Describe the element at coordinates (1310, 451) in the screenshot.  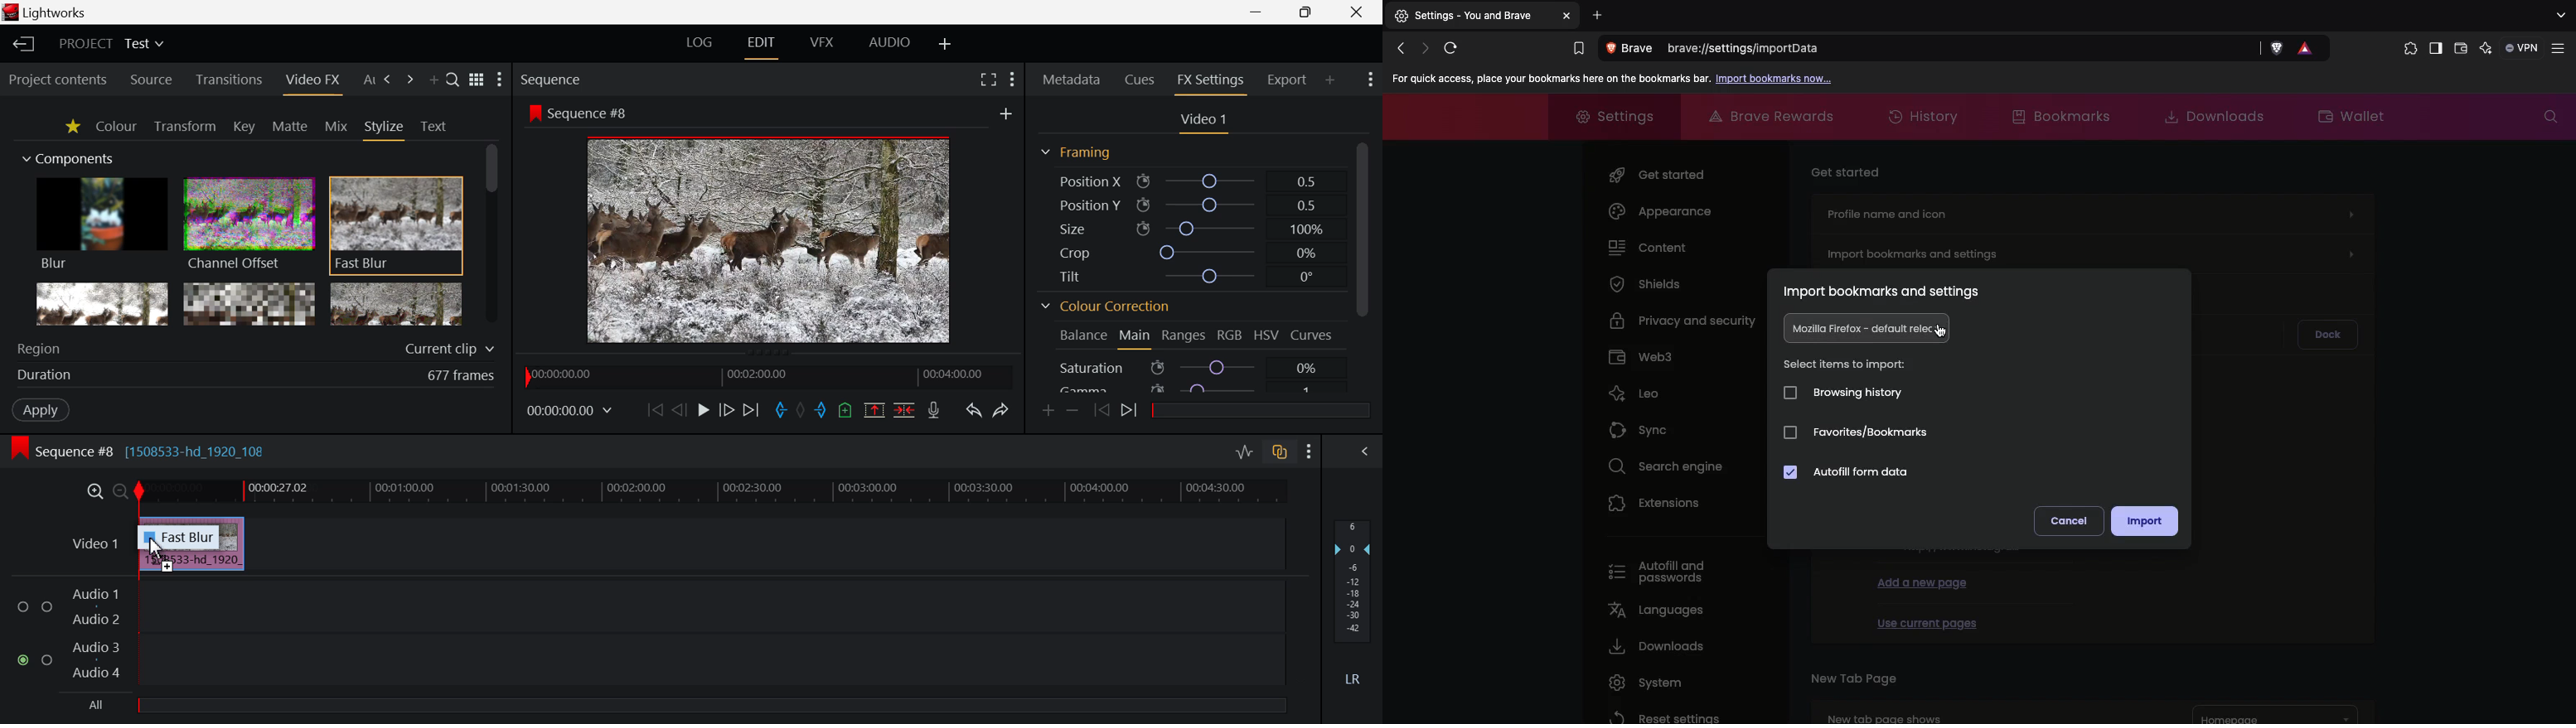
I see `Show Settings` at that location.